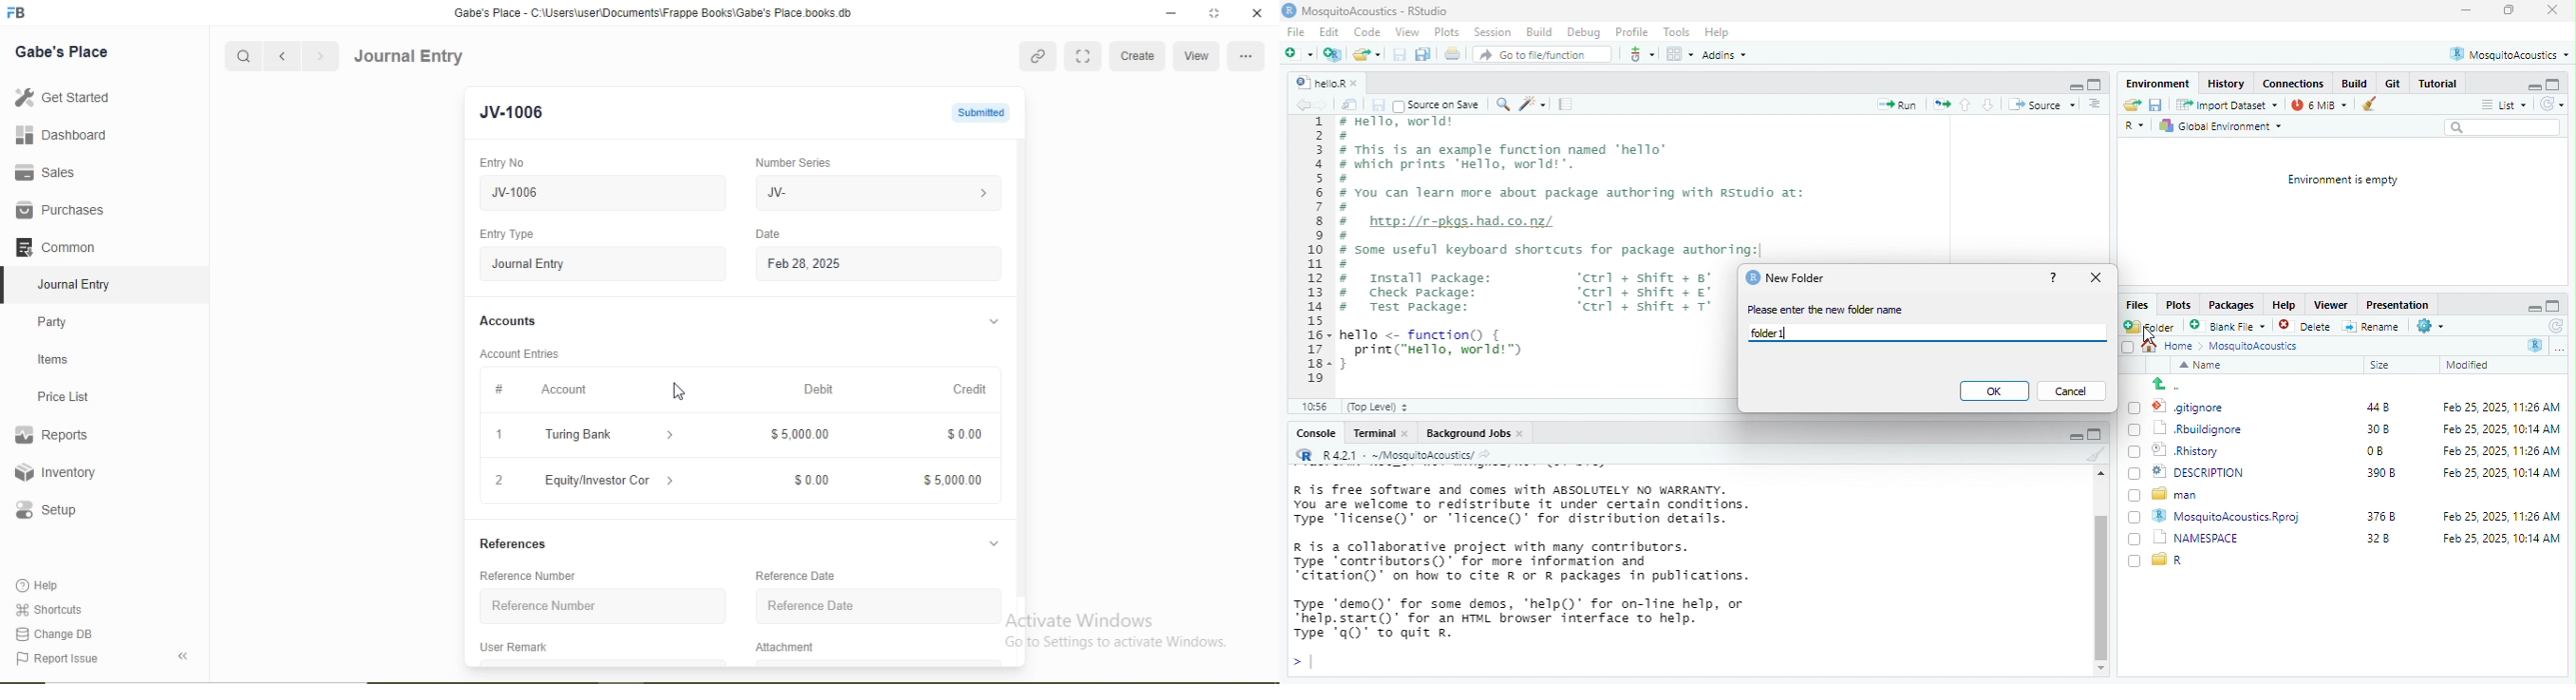 Image resolution: width=2576 pixels, height=700 pixels. I want to click on hide console, so click(2556, 304).